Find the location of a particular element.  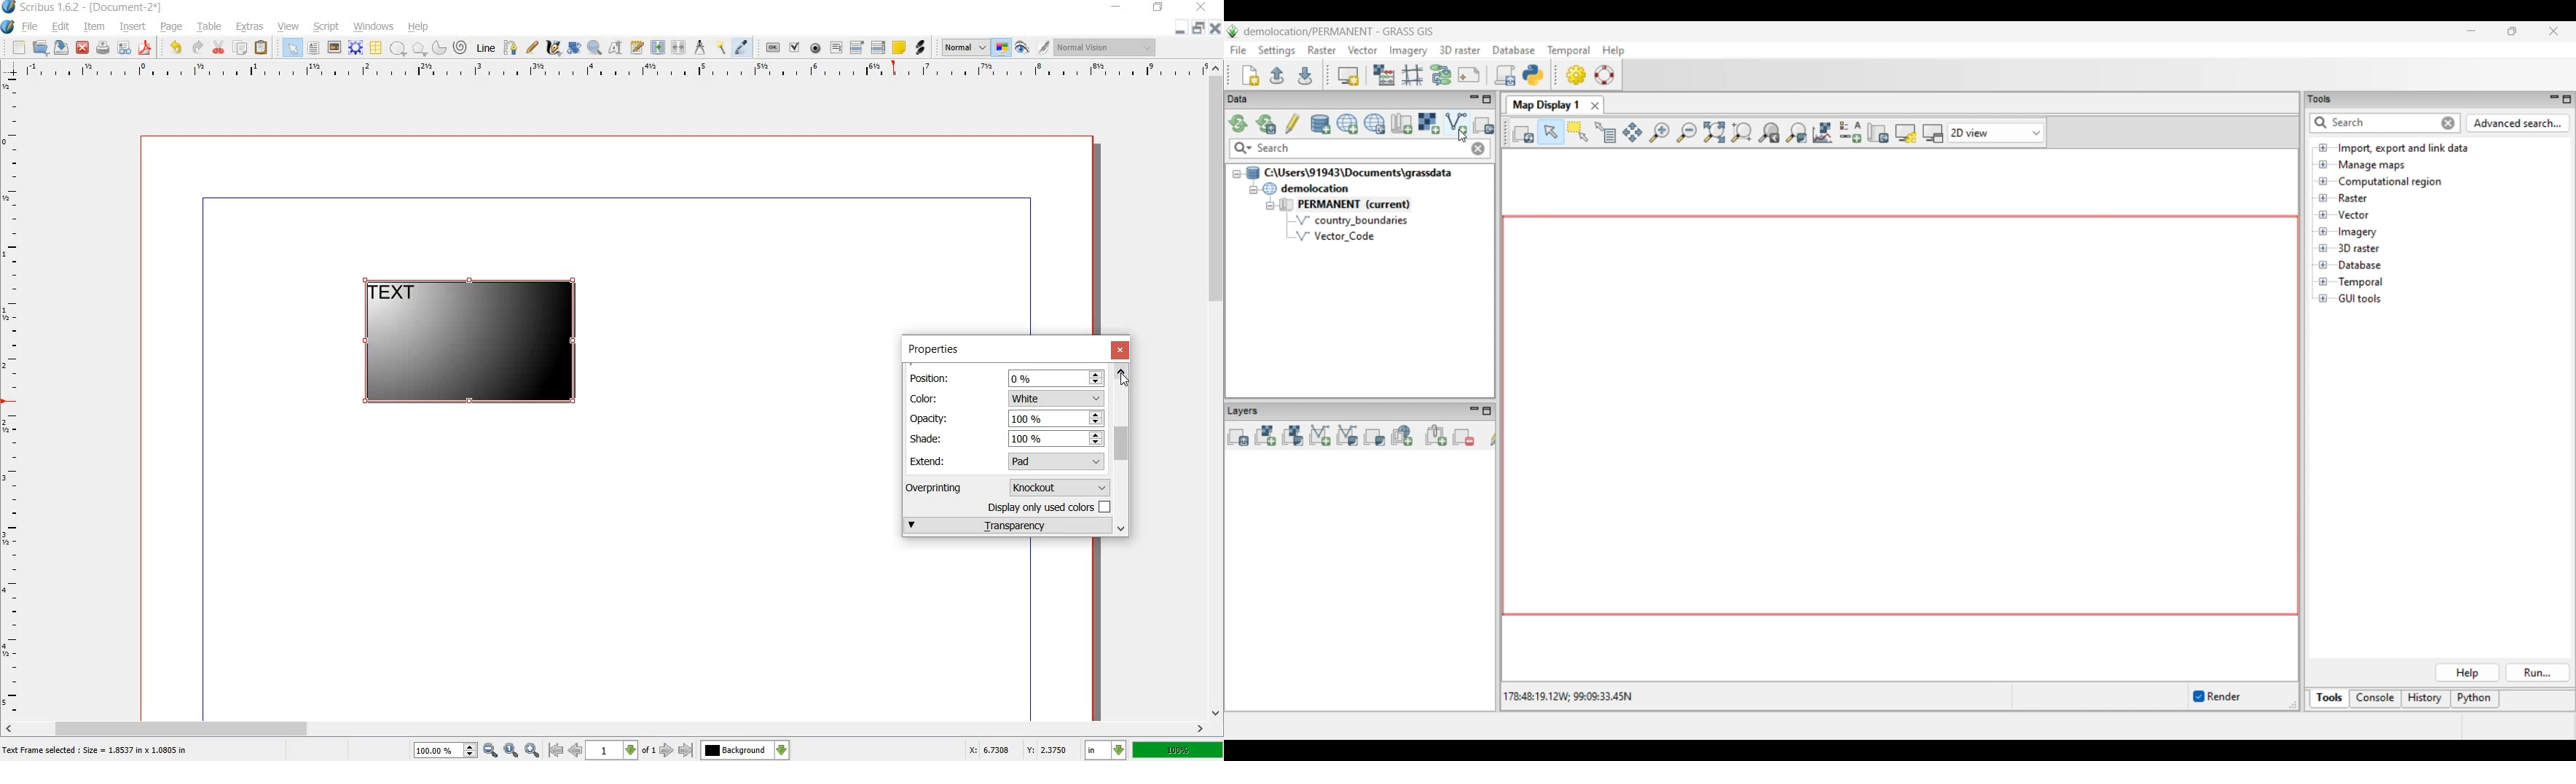

undo is located at coordinates (178, 48).